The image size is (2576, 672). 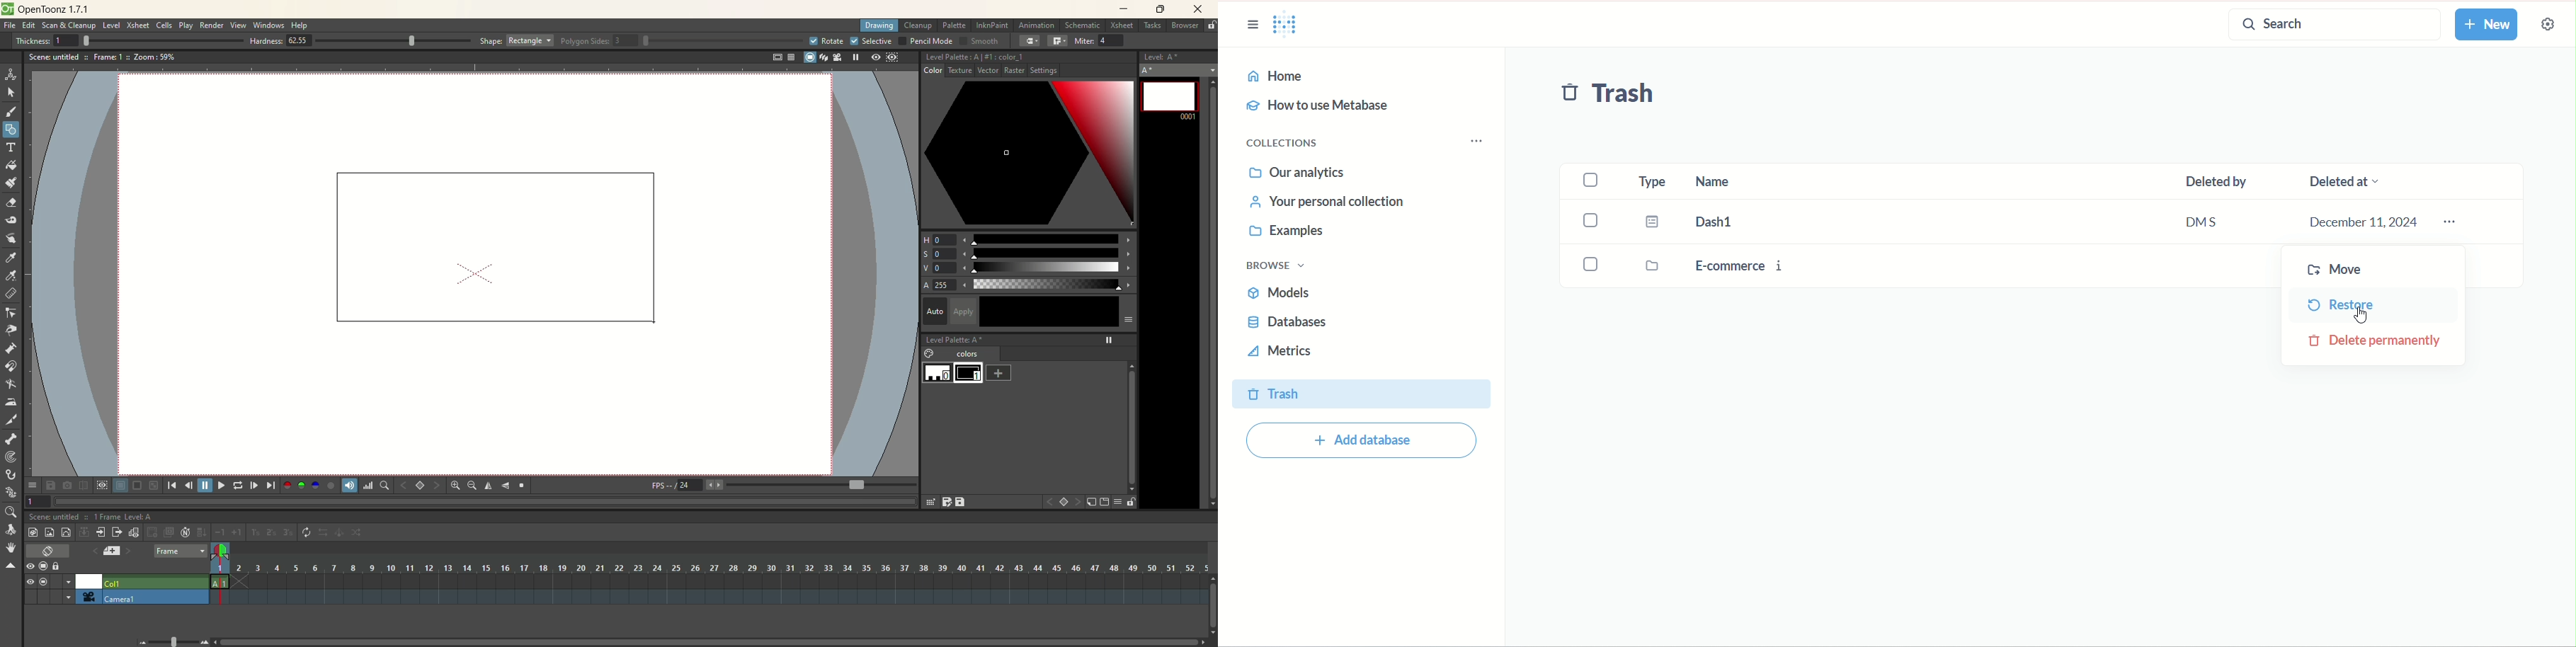 I want to click on camera view, so click(x=834, y=57).